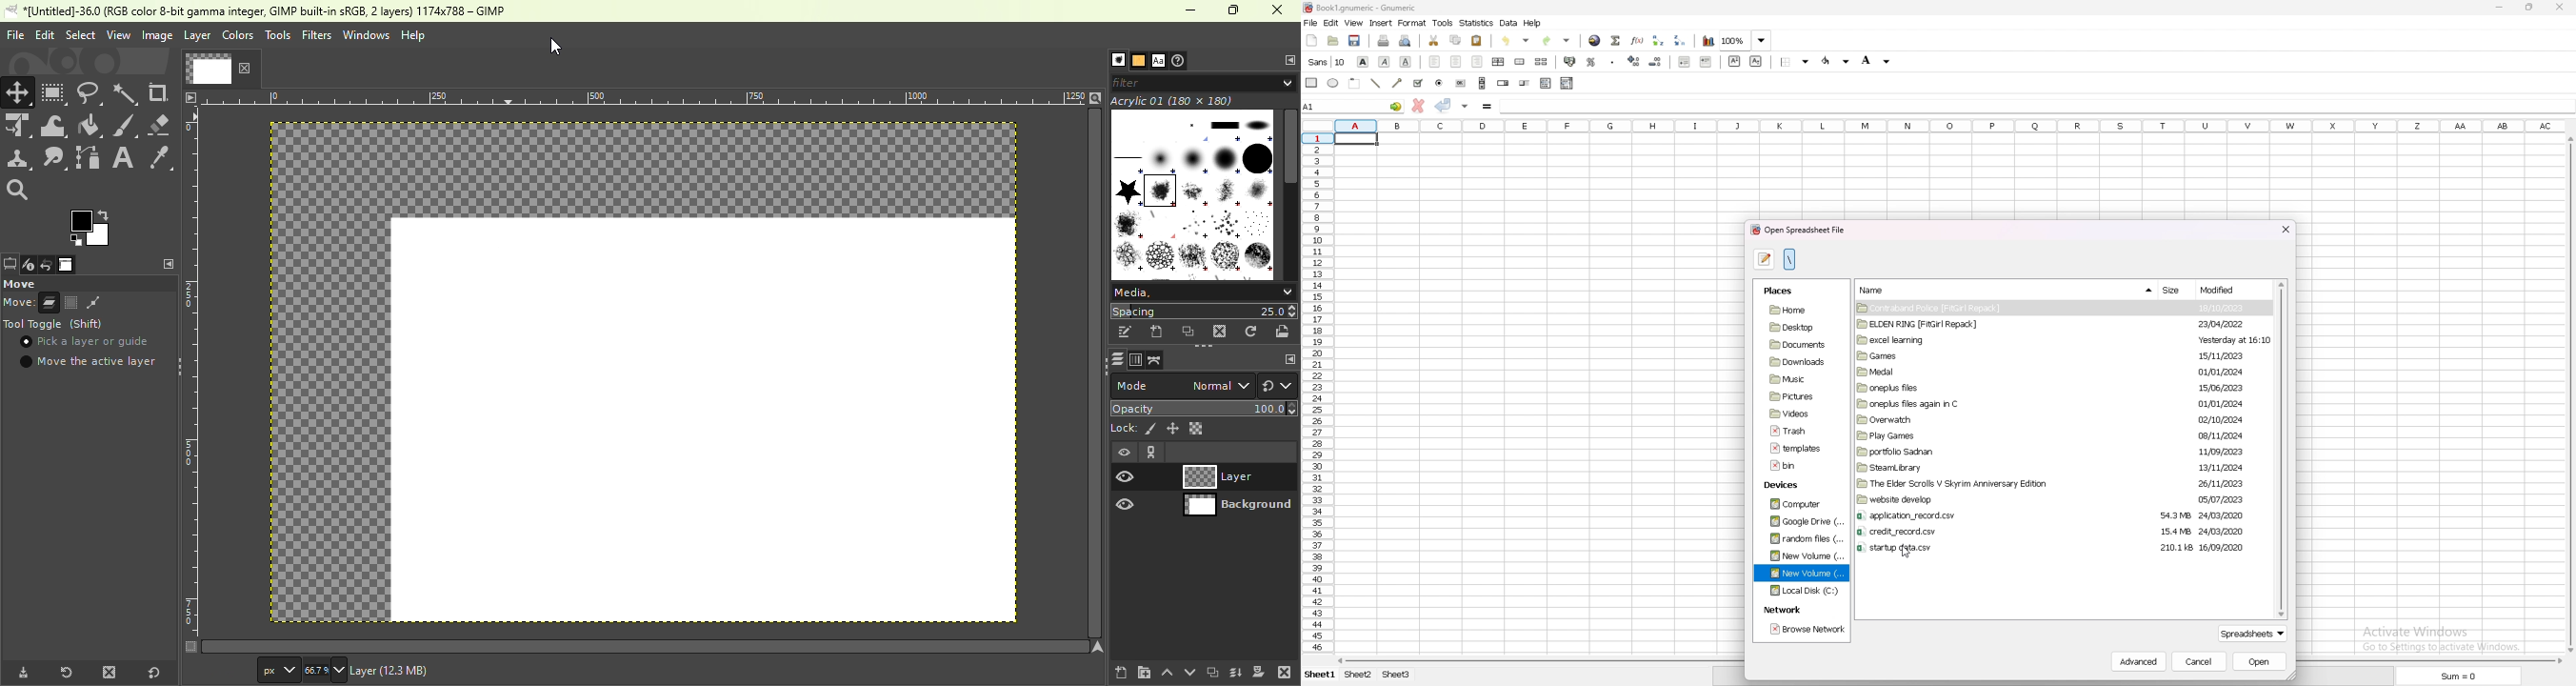  Describe the element at coordinates (1509, 23) in the screenshot. I see `data` at that location.